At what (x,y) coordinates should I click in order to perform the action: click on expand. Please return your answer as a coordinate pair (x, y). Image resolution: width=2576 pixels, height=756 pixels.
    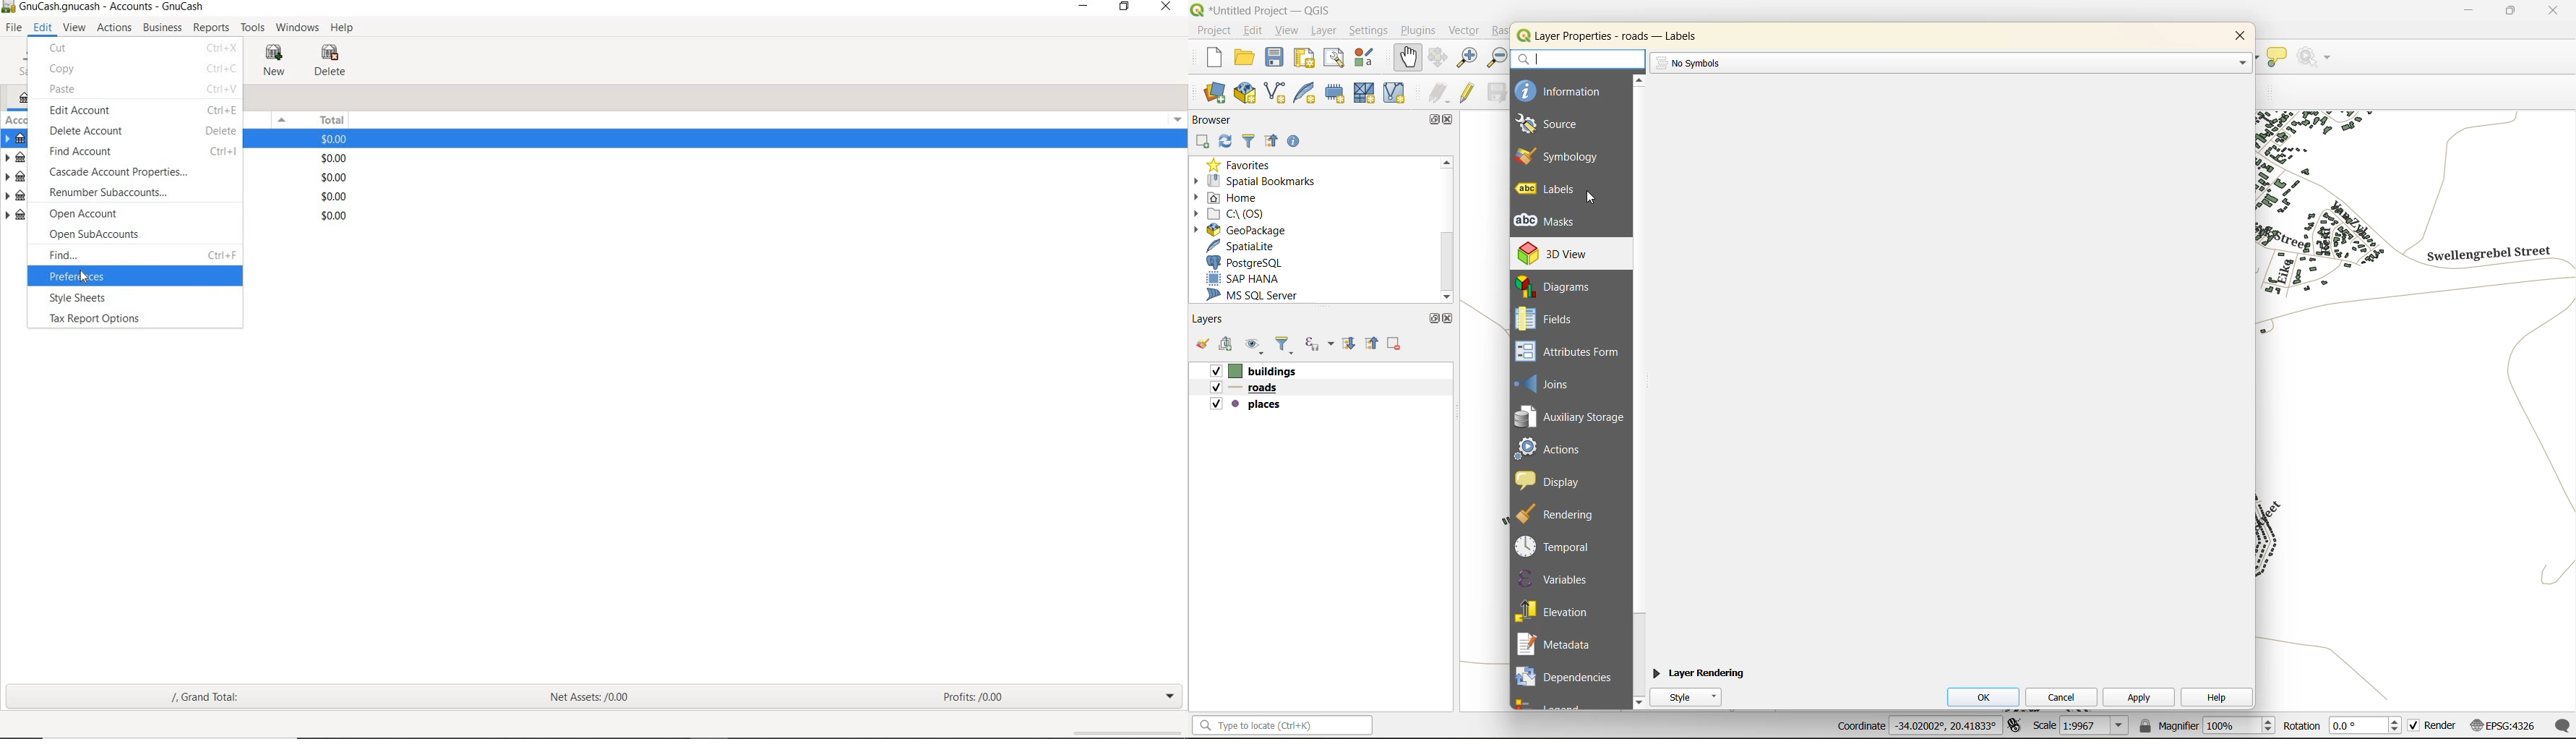
    Looking at the image, I should click on (2241, 62).